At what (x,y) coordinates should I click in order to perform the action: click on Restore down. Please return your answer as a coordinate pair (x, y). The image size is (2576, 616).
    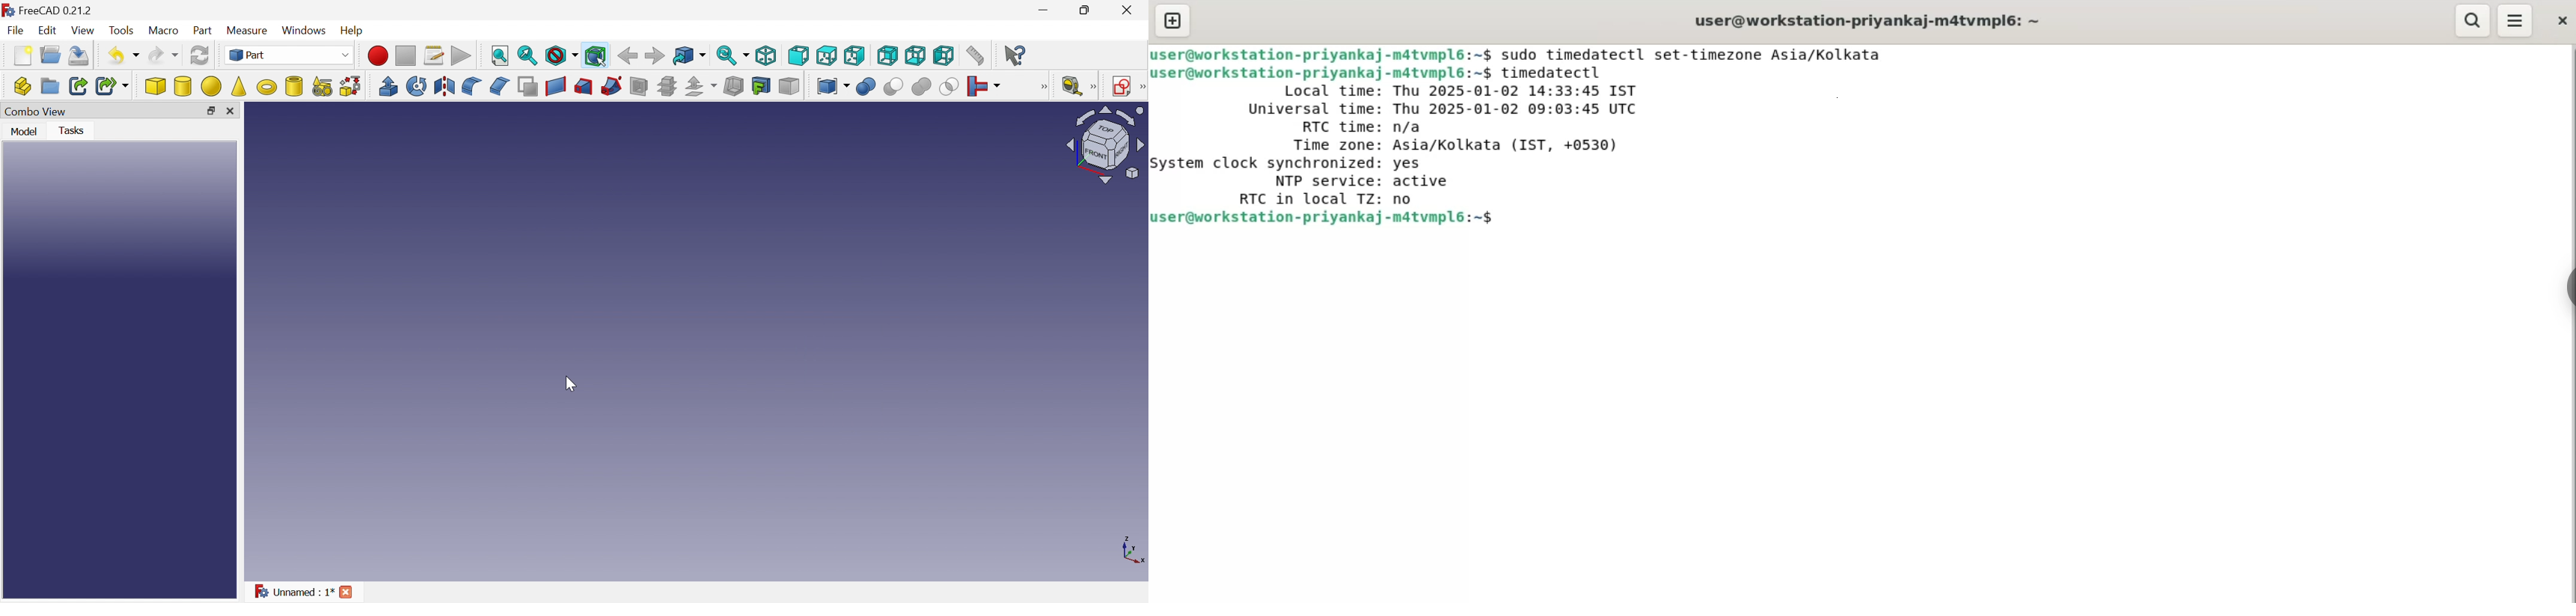
    Looking at the image, I should click on (211, 113).